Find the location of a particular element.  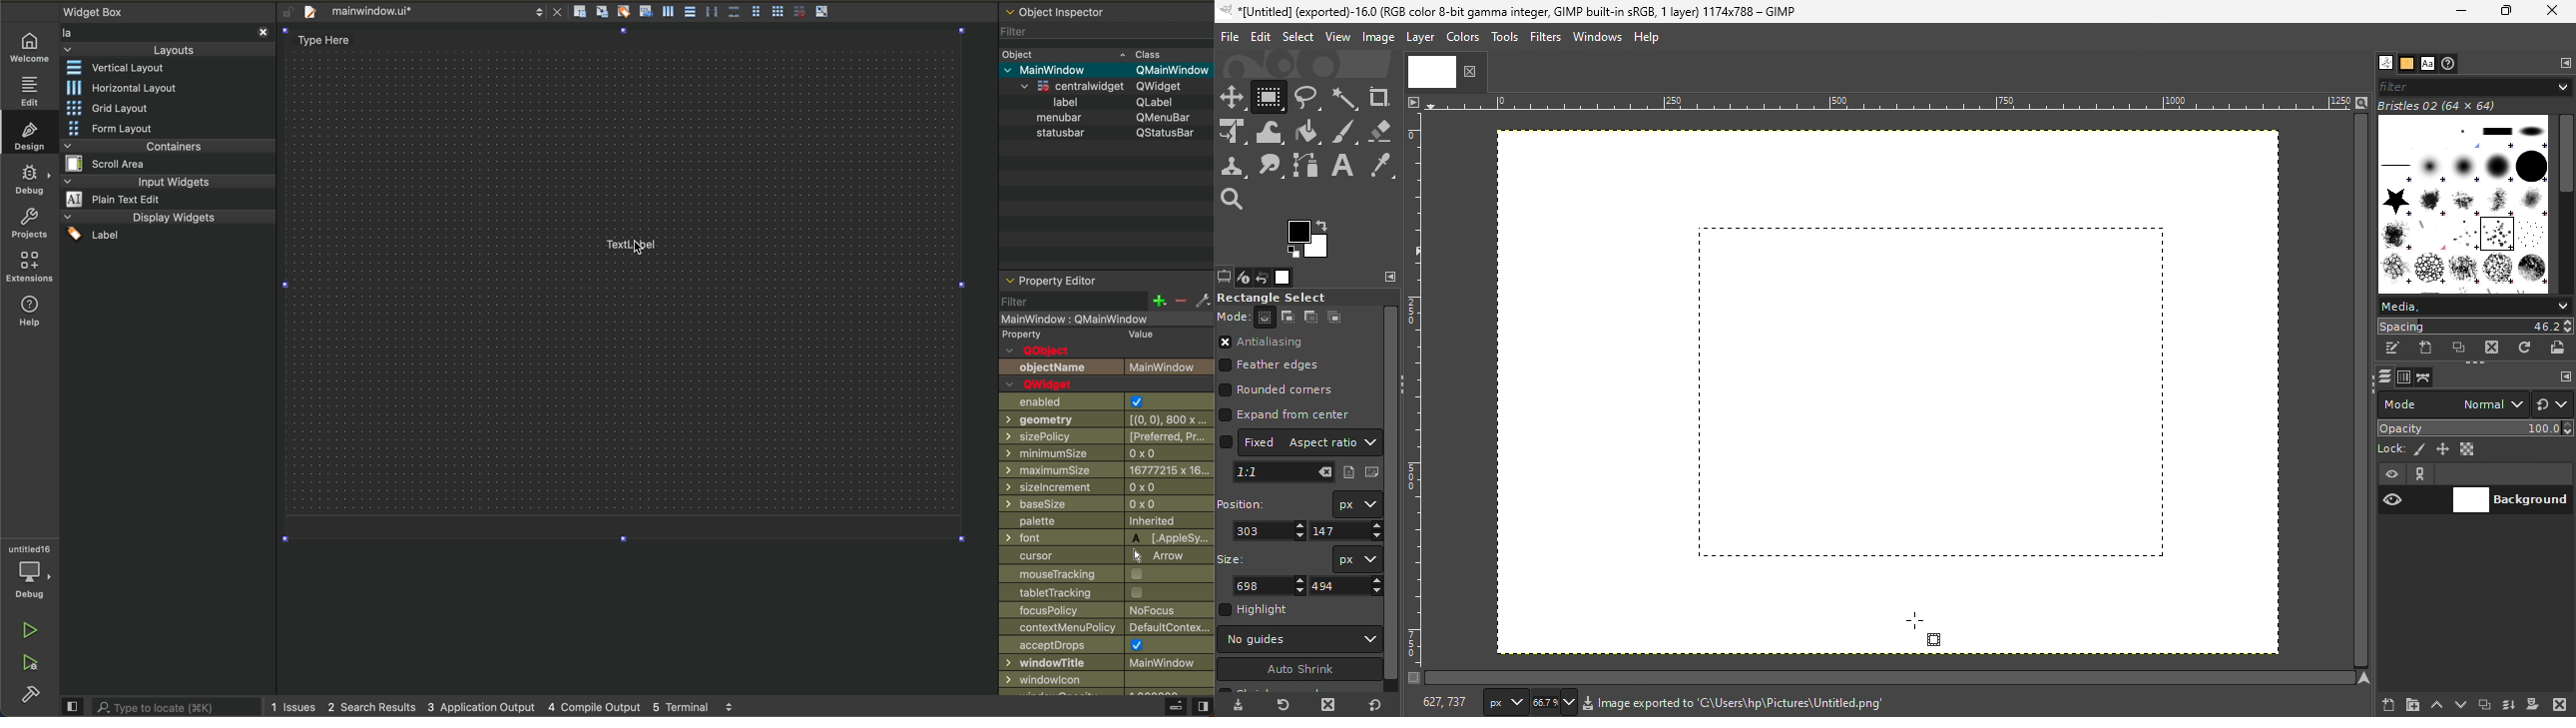

acceptdrops is located at coordinates (1107, 646).